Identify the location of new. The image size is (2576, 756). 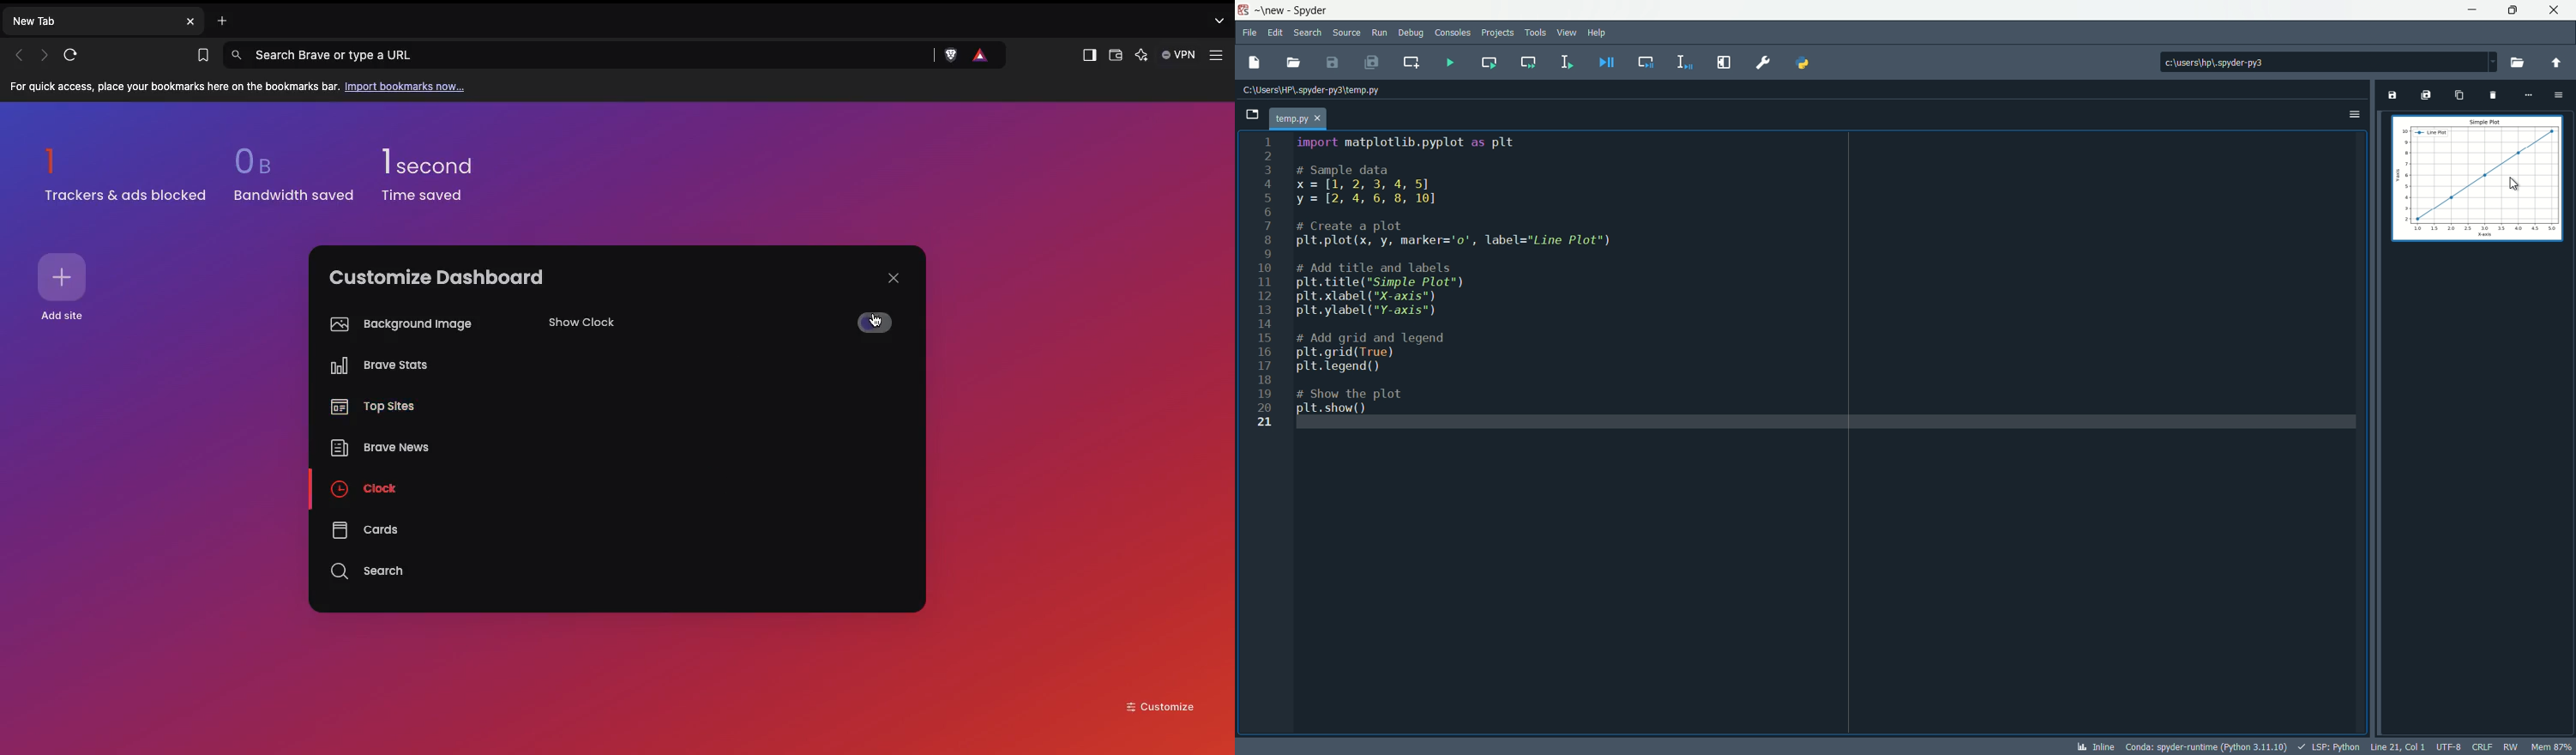
(1272, 10).